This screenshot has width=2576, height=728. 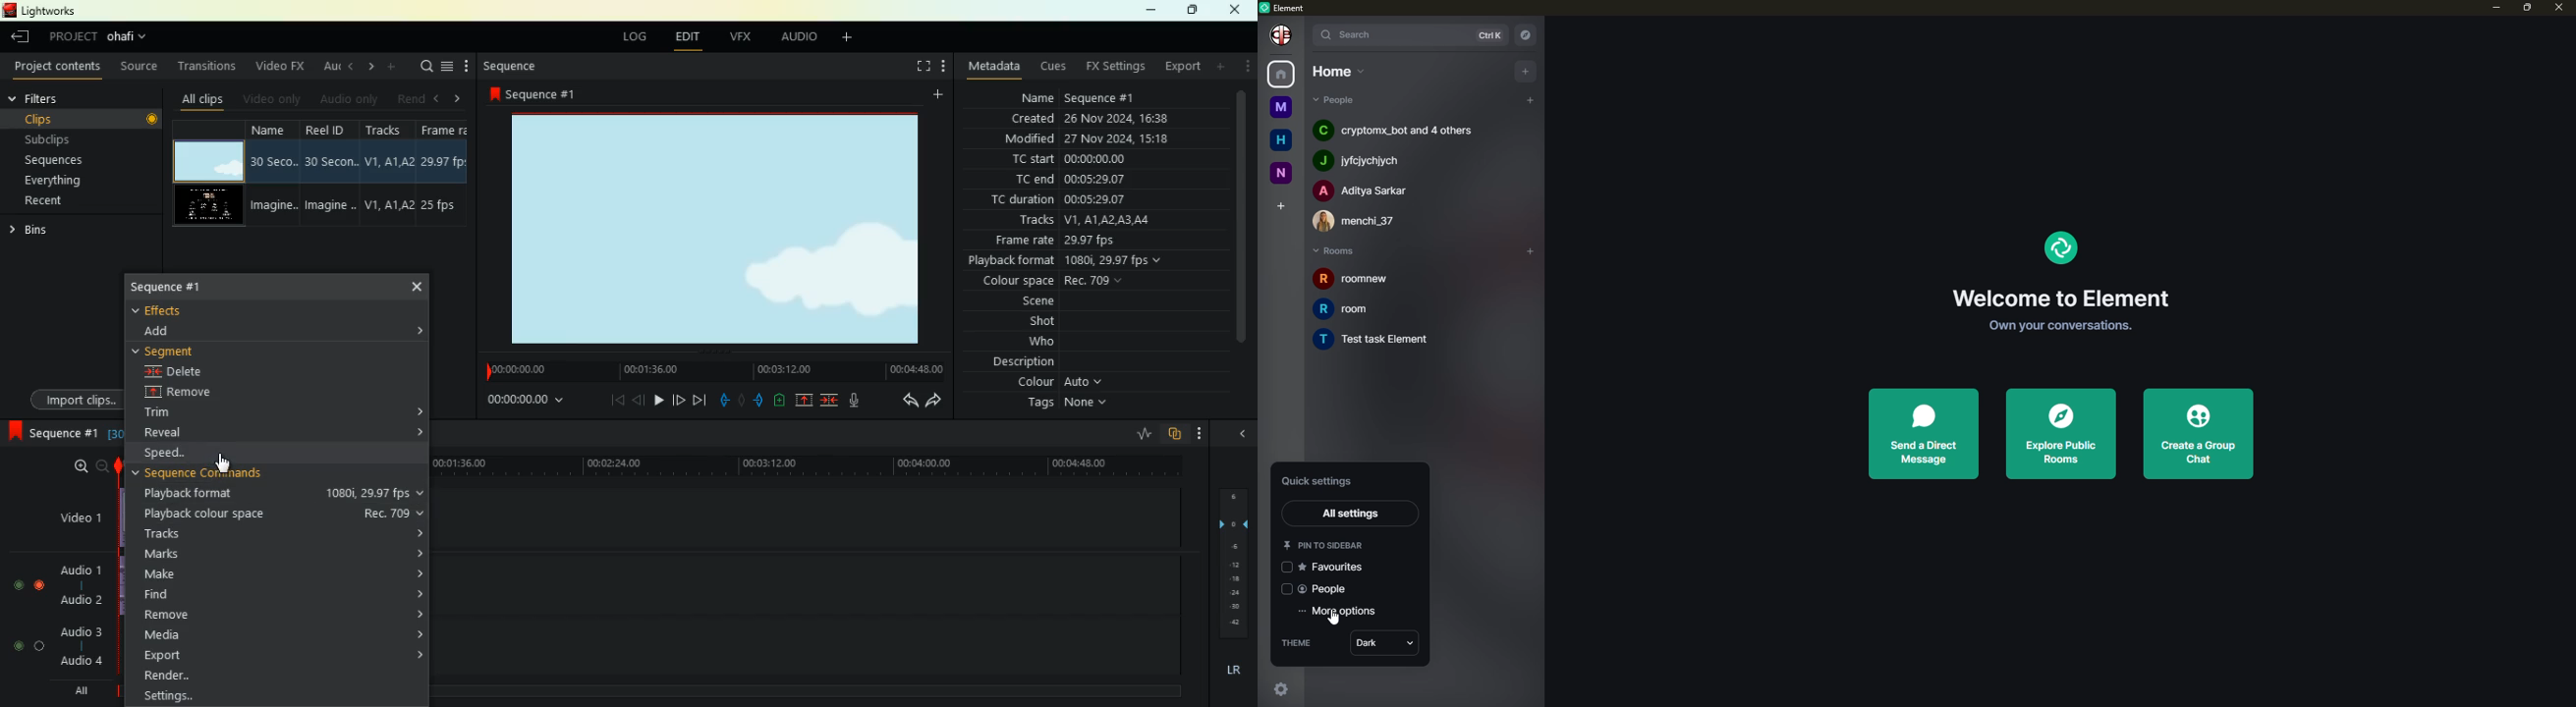 I want to click on audio4, so click(x=84, y=660).